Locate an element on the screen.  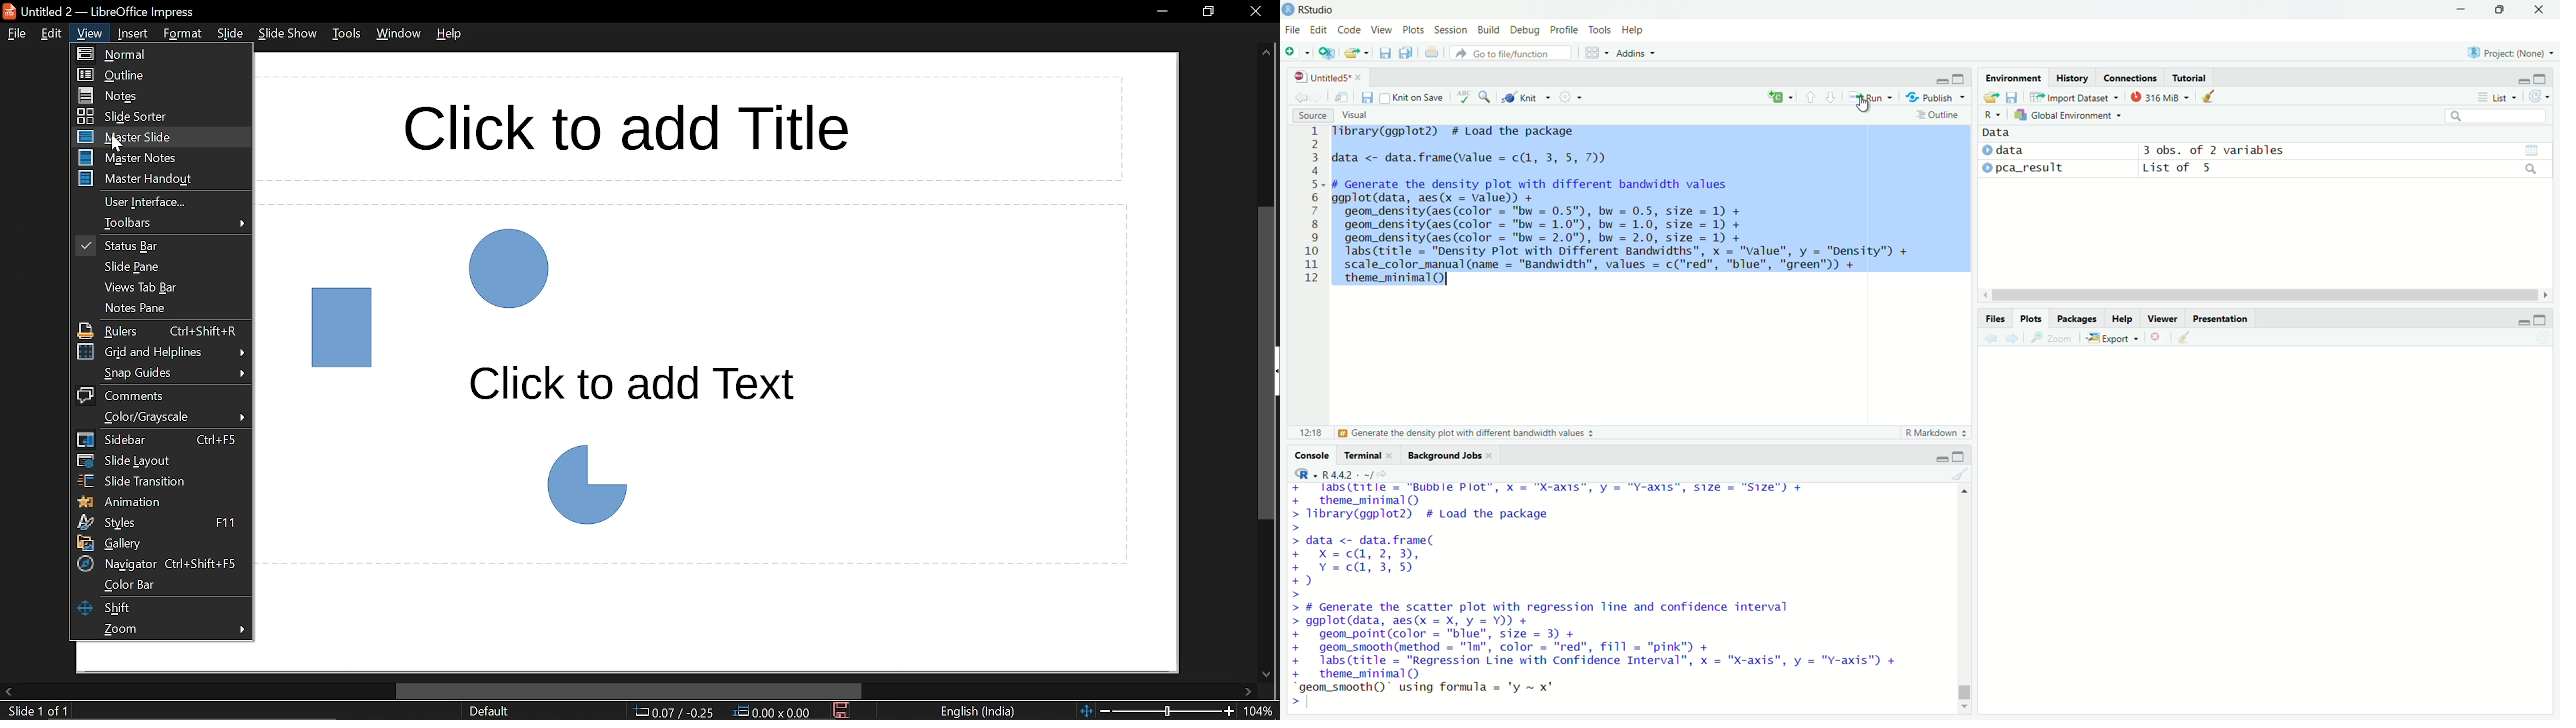
Move right is located at coordinates (1246, 692).